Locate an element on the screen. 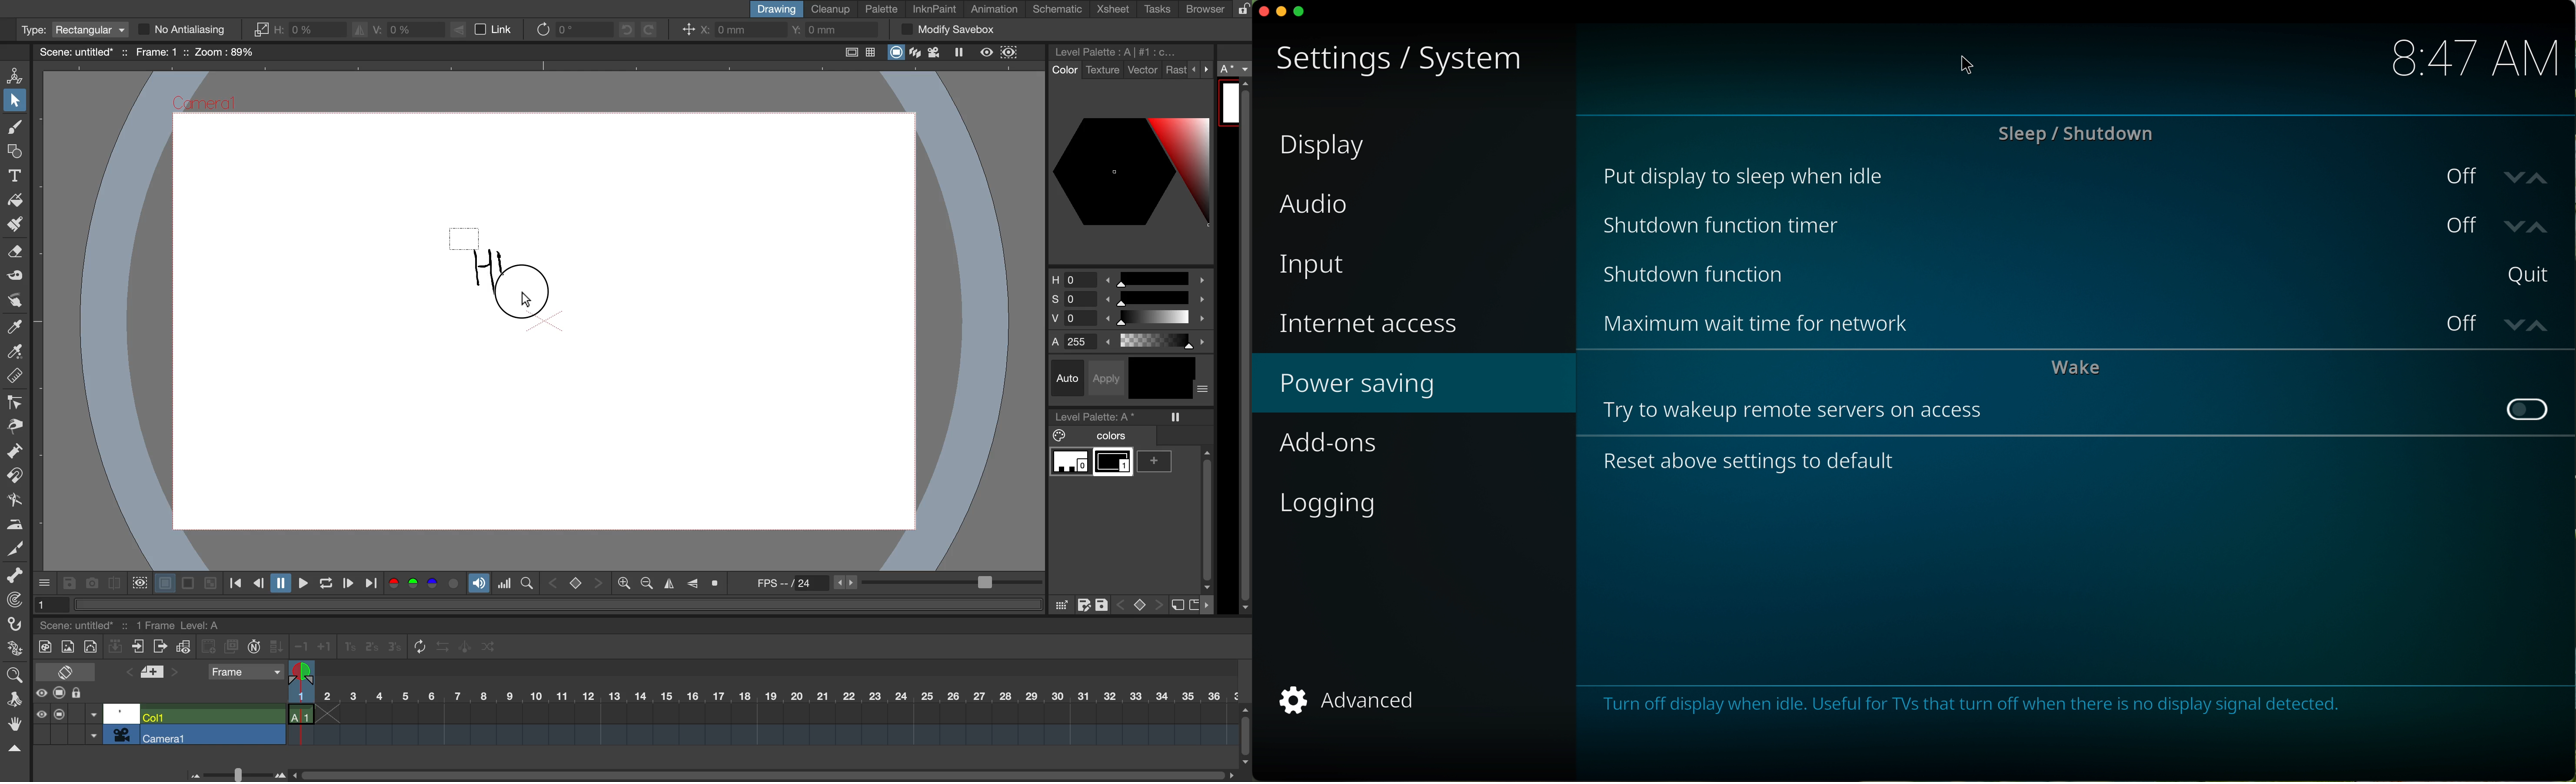 Image resolution: width=2576 pixels, height=784 pixels. disable button is located at coordinates (2525, 410).